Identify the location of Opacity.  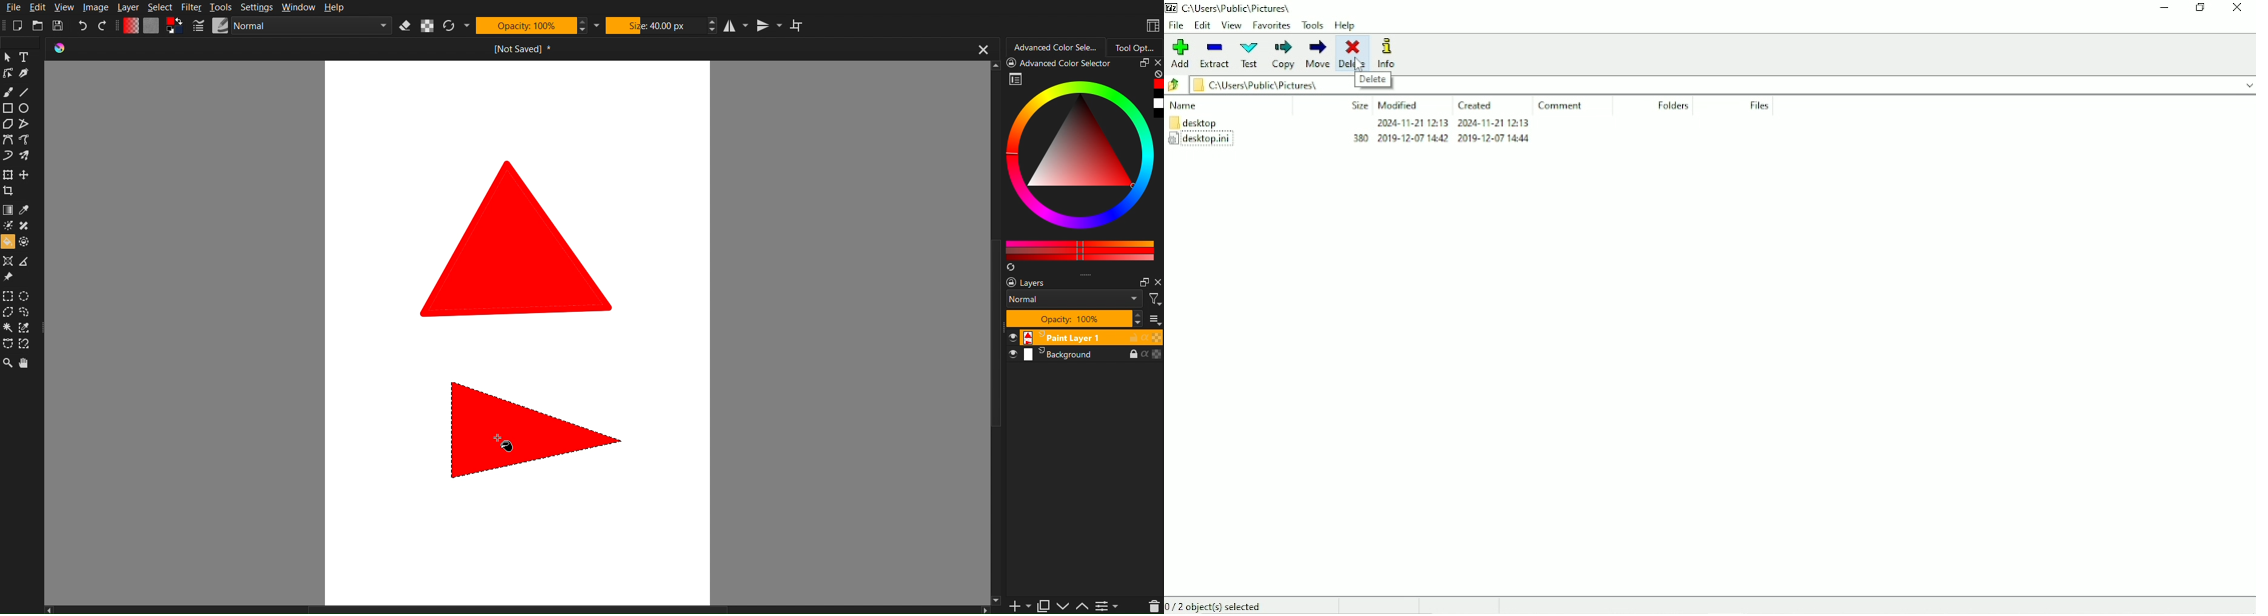
(526, 26).